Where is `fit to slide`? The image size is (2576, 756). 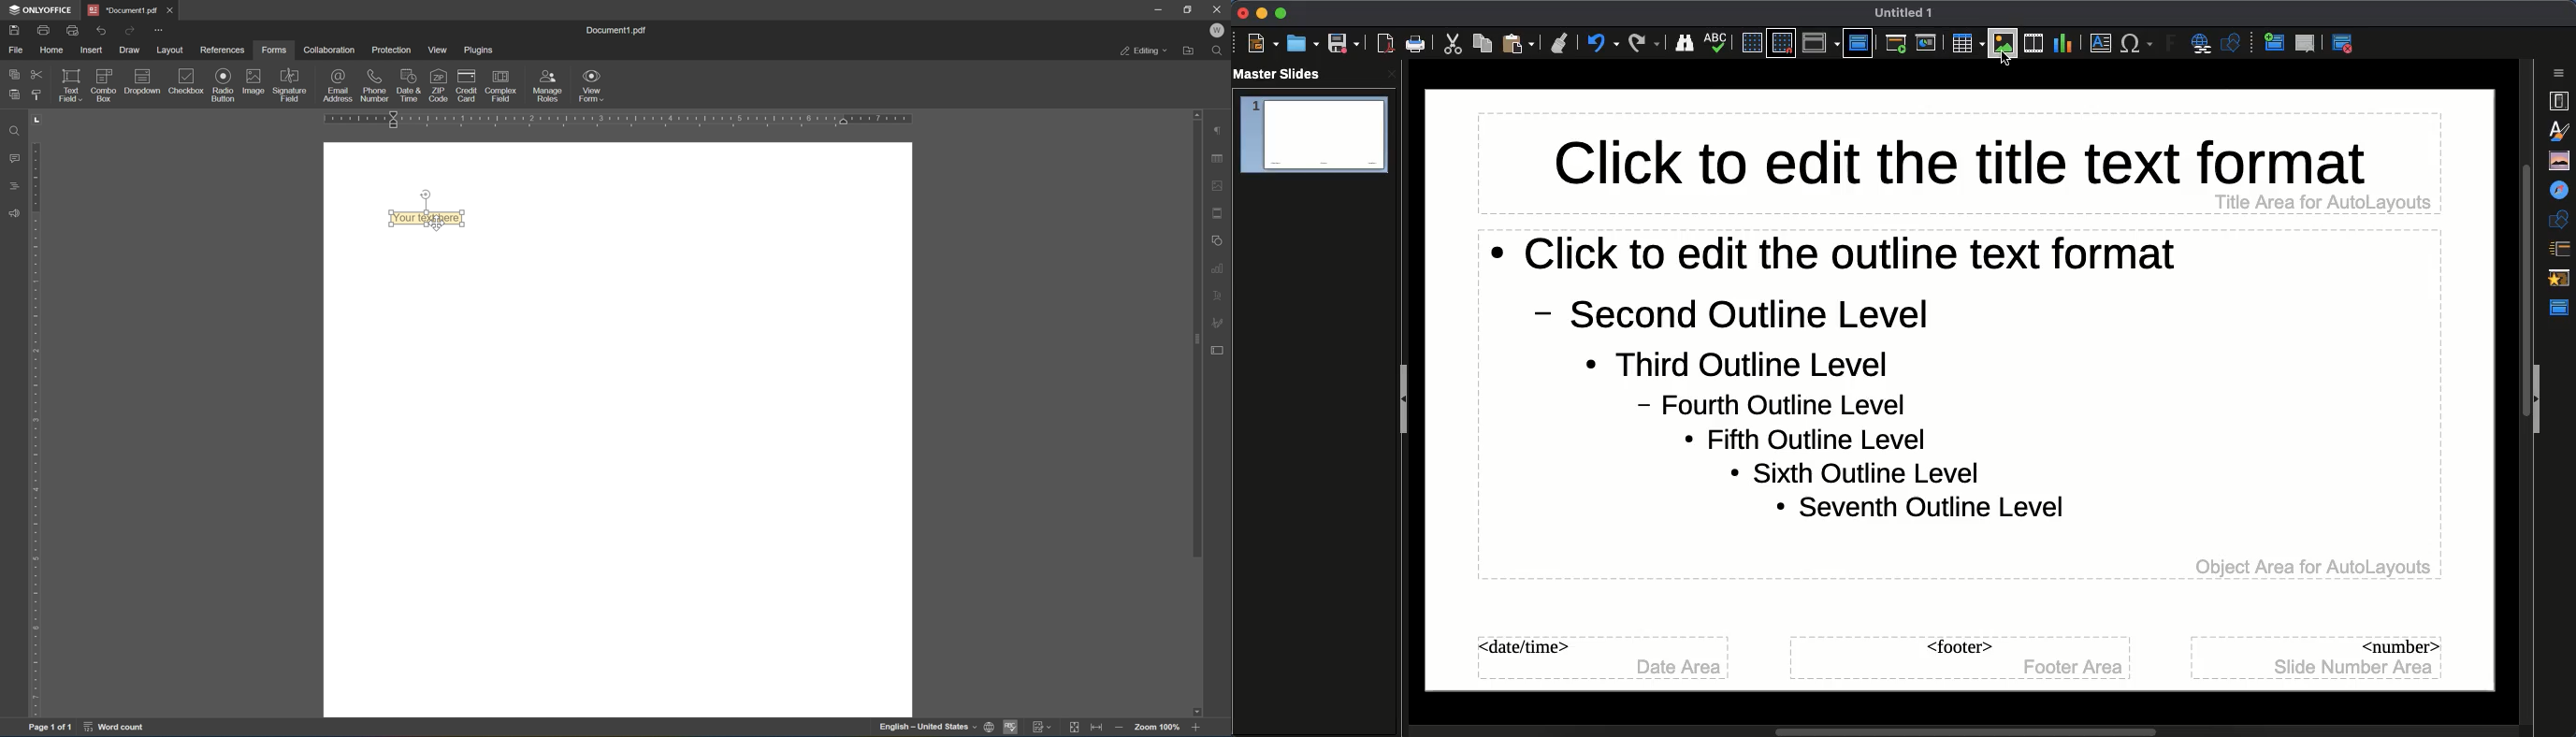
fit to slide is located at coordinates (1072, 730).